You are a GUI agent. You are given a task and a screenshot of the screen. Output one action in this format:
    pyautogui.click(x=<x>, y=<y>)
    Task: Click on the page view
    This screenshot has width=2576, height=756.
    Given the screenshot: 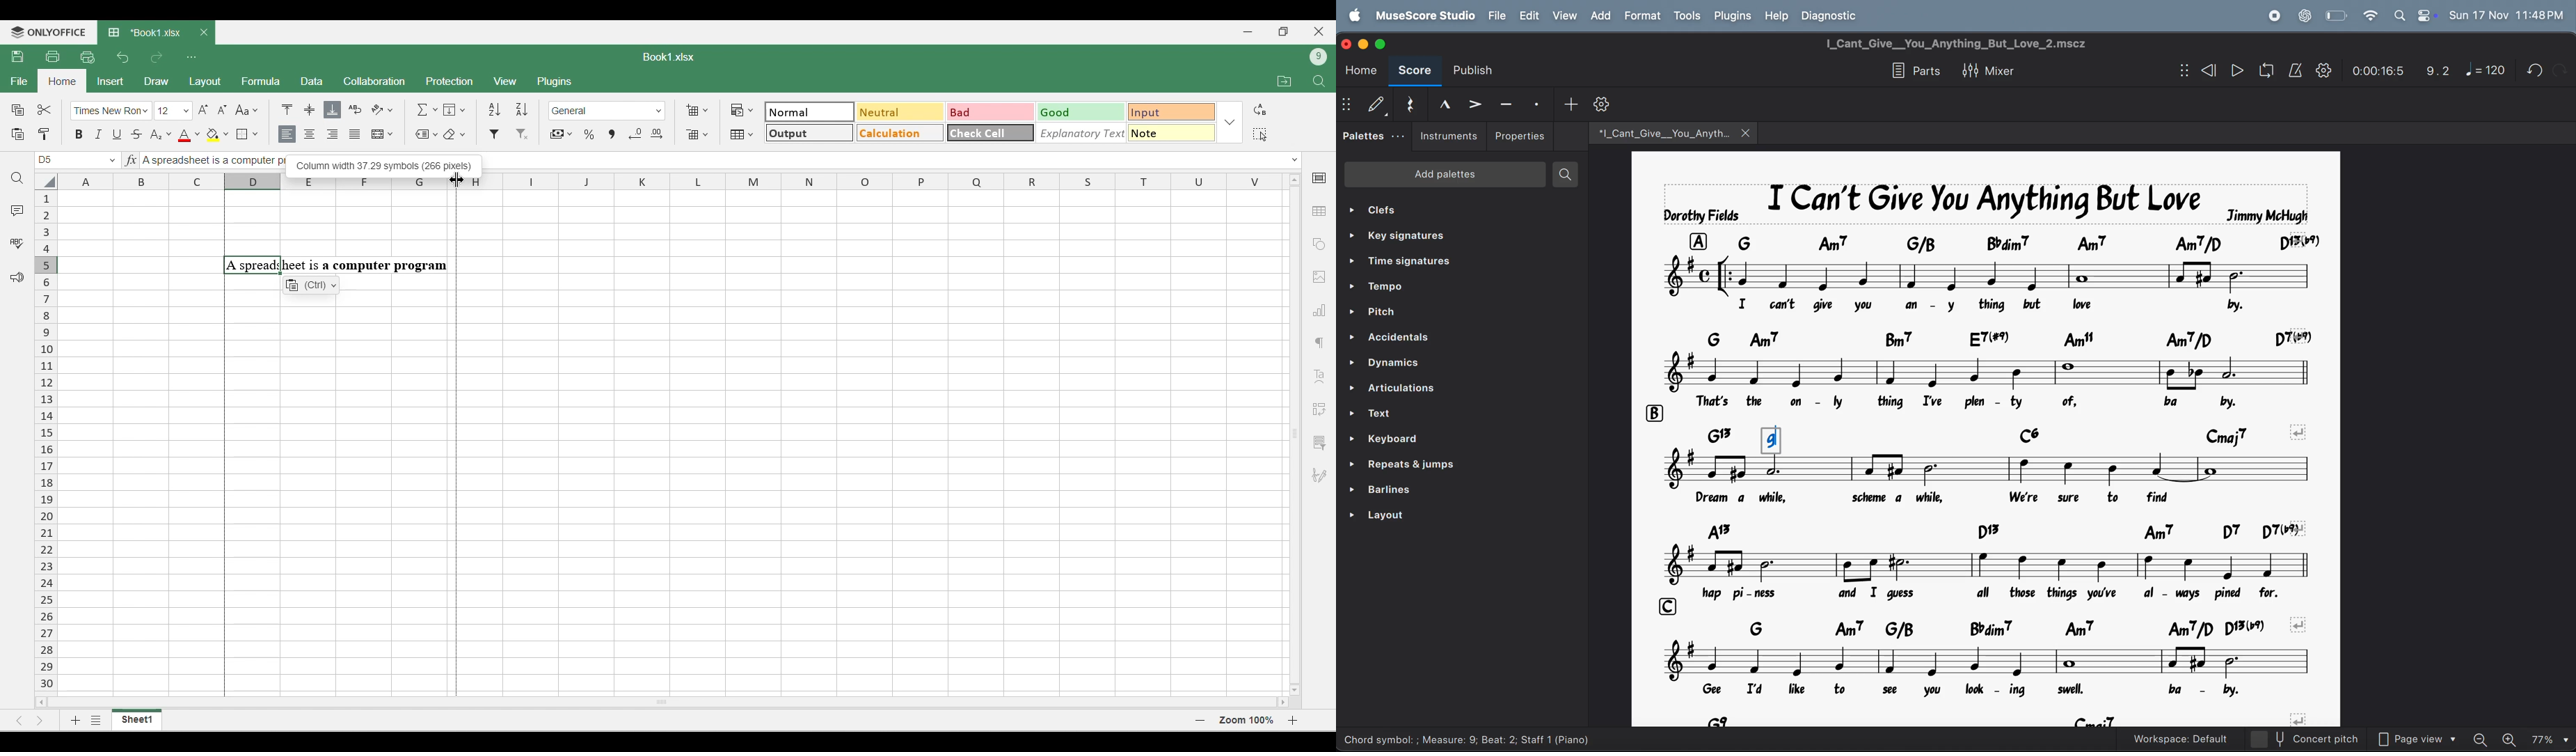 What is the action you would take?
    pyautogui.click(x=2417, y=739)
    